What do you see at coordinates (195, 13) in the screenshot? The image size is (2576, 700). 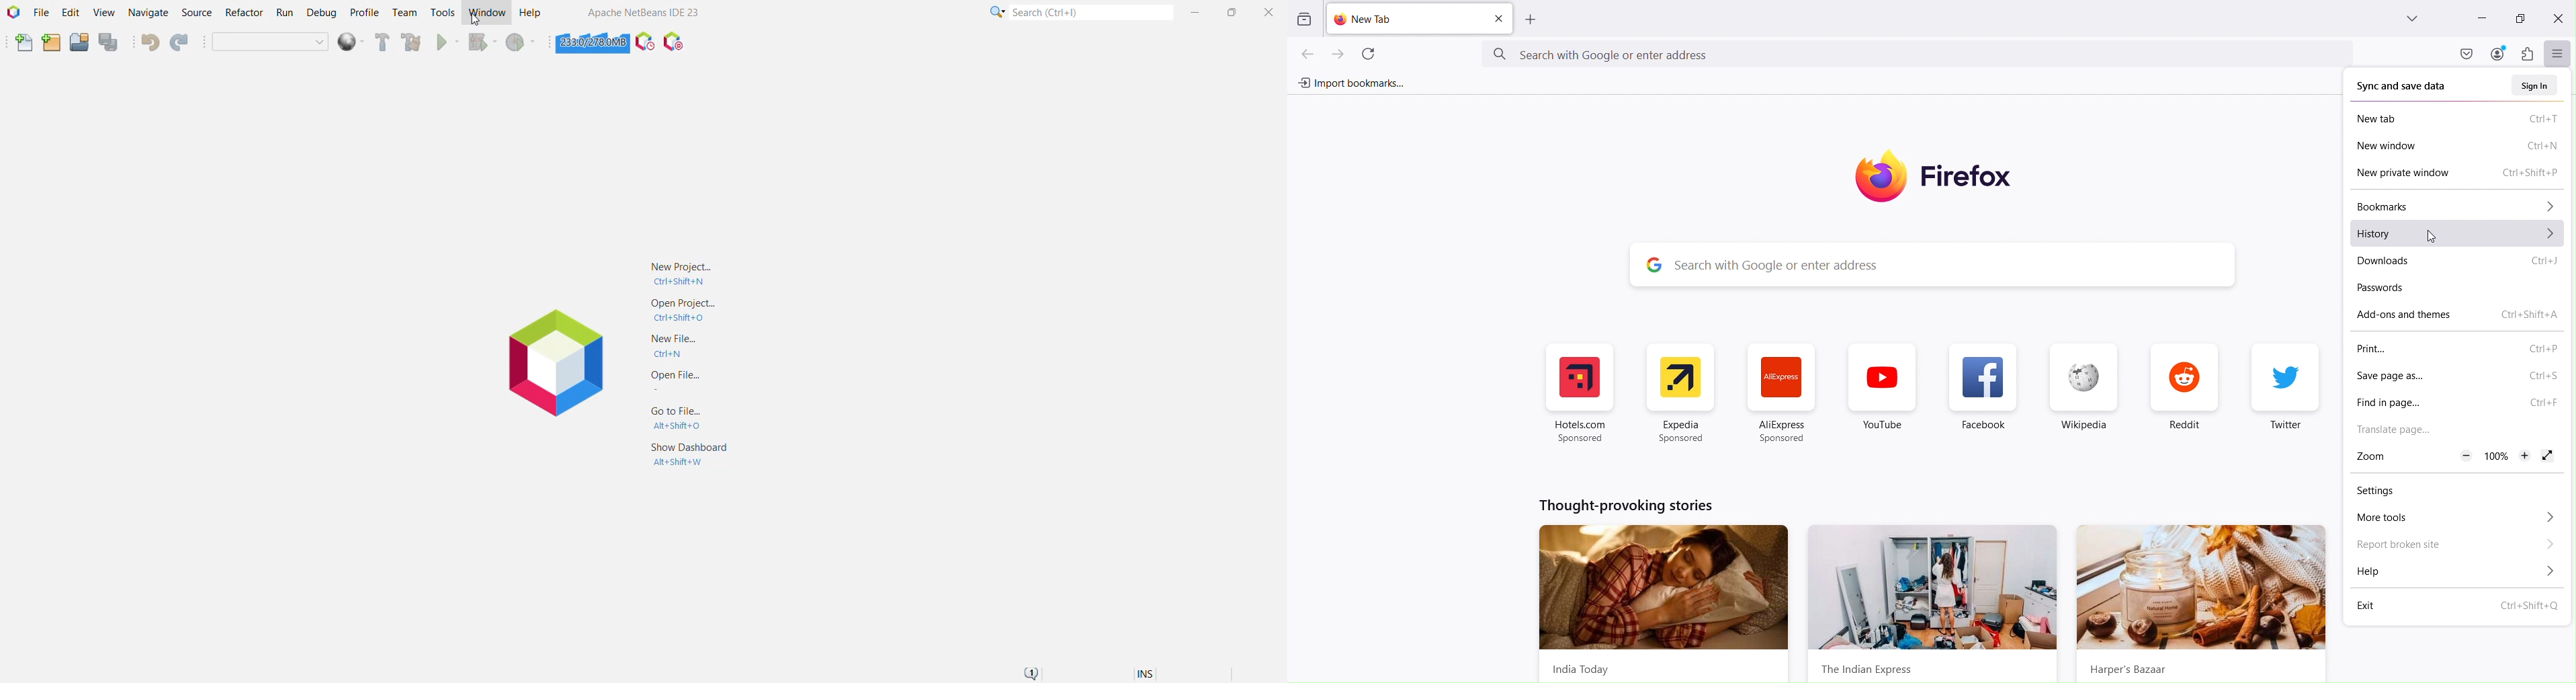 I see `Source` at bounding box center [195, 13].